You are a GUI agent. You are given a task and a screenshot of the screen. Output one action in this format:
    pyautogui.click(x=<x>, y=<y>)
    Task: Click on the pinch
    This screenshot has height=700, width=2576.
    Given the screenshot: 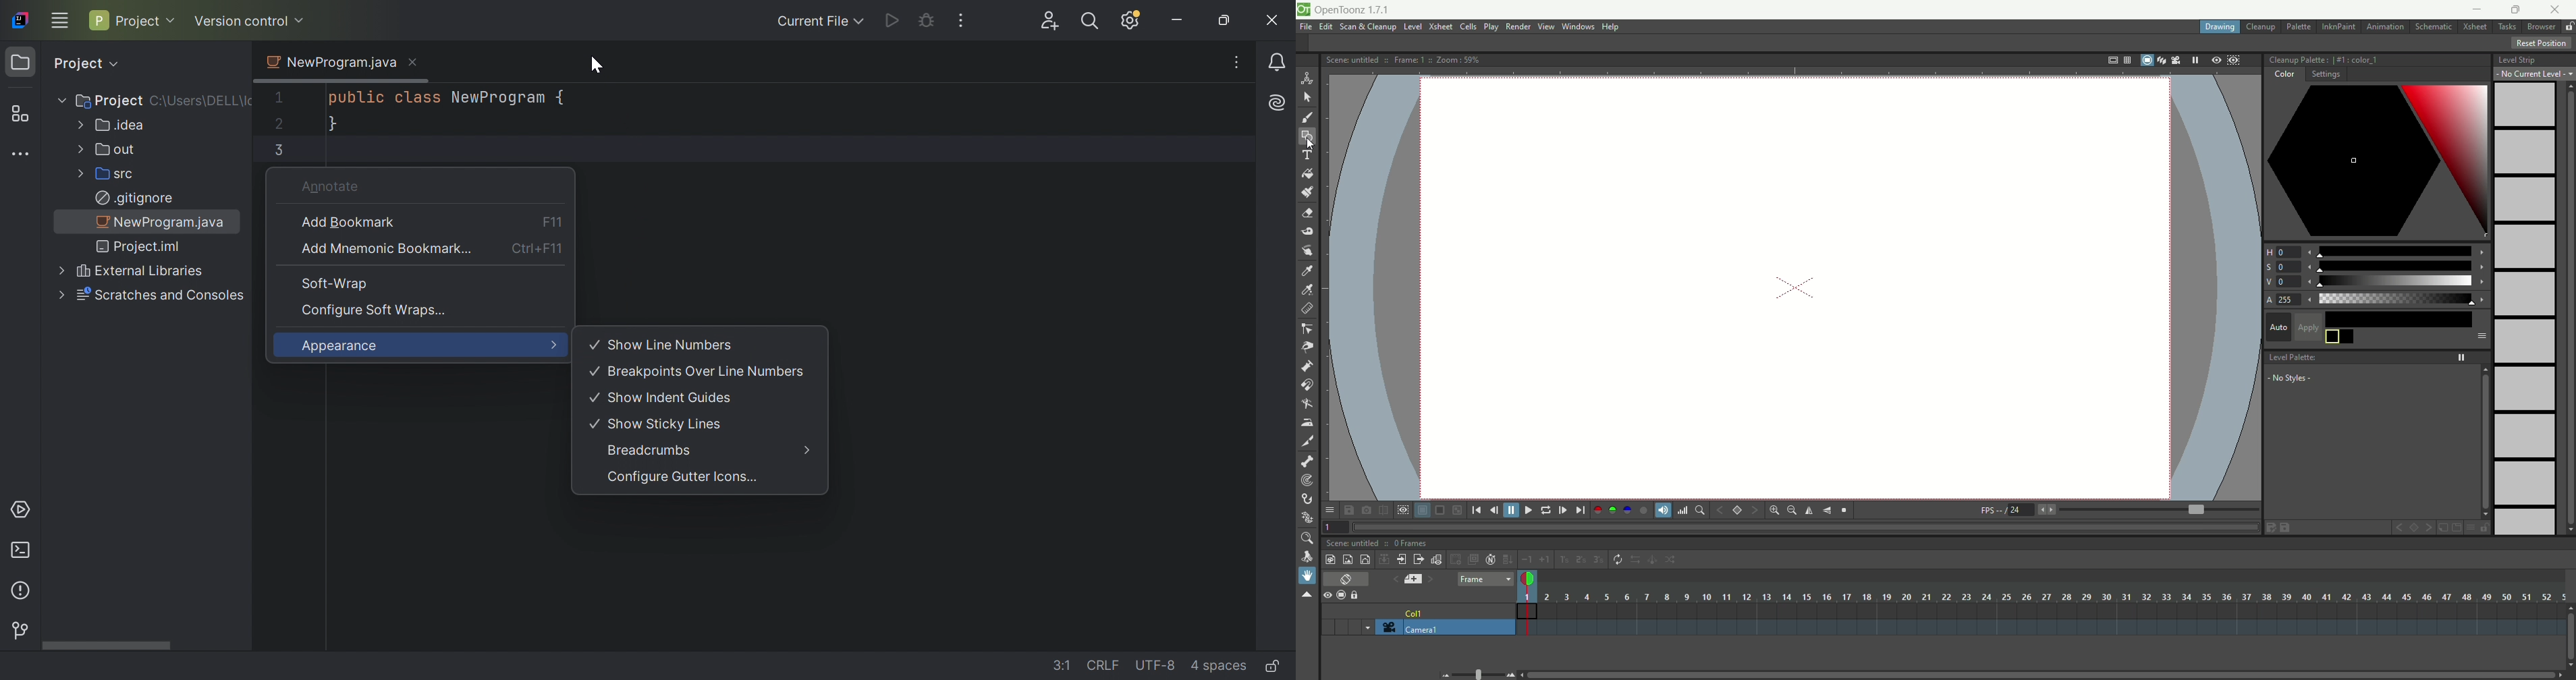 What is the action you would take?
    pyautogui.click(x=1308, y=347)
    